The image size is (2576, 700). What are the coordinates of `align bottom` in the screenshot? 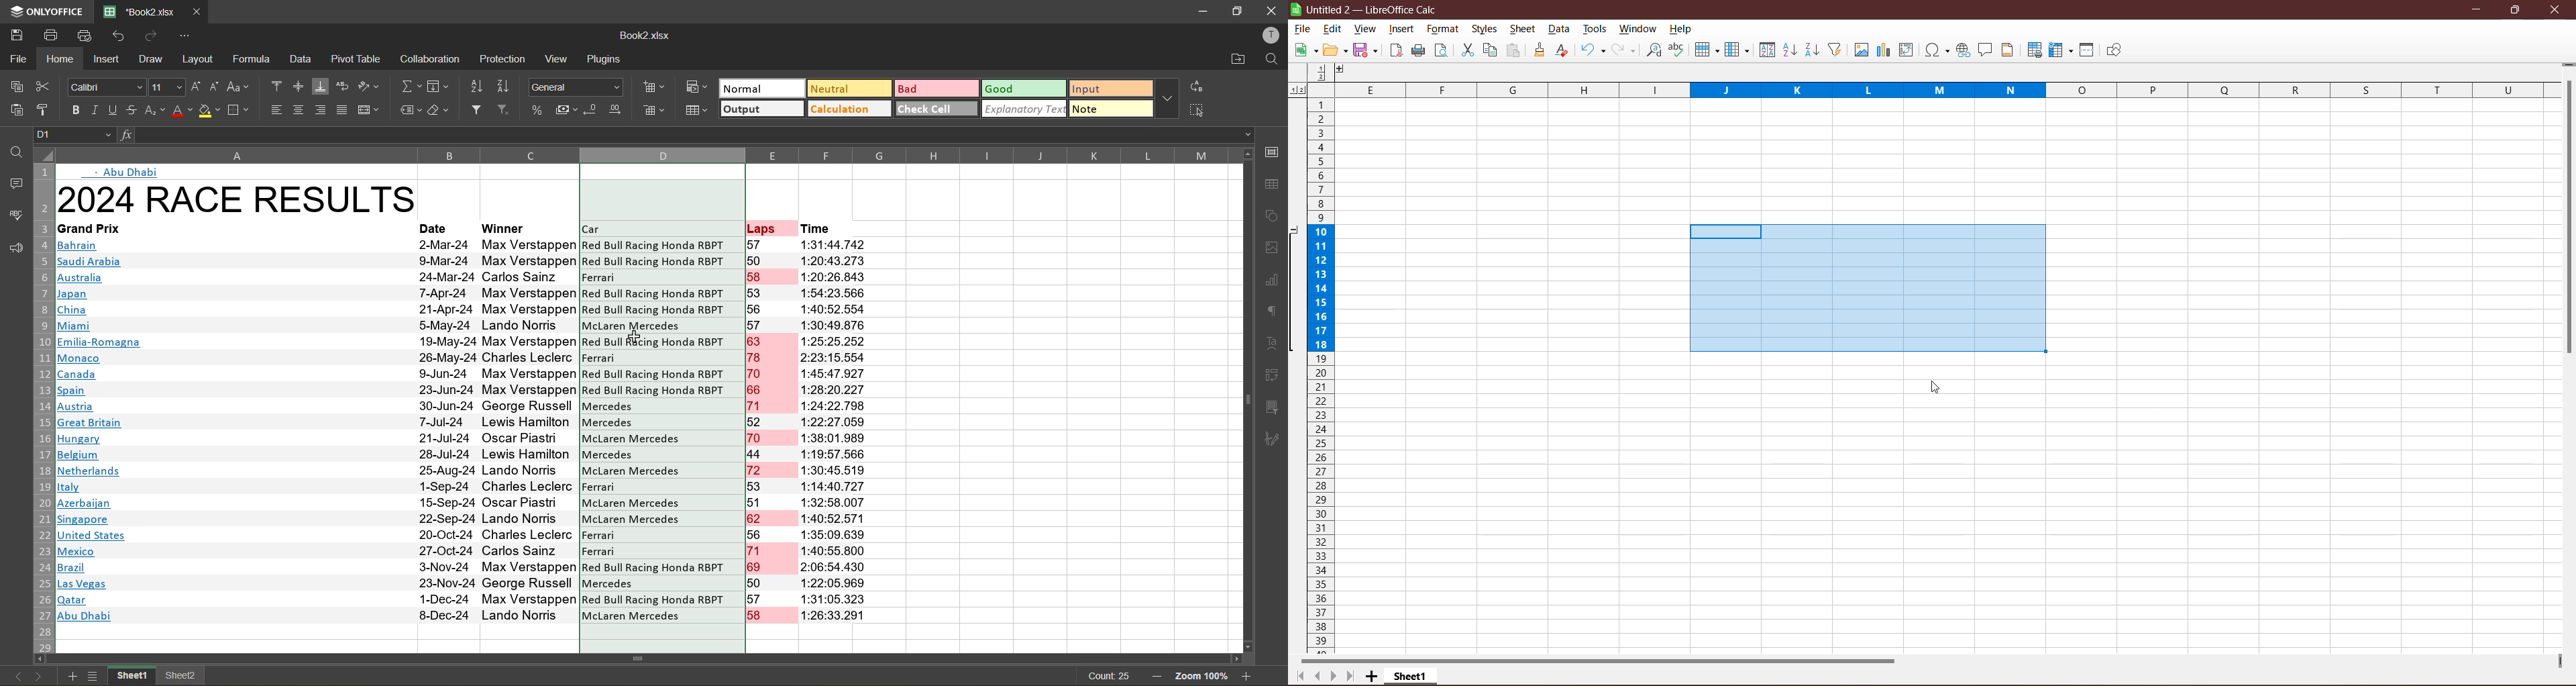 It's located at (321, 88).